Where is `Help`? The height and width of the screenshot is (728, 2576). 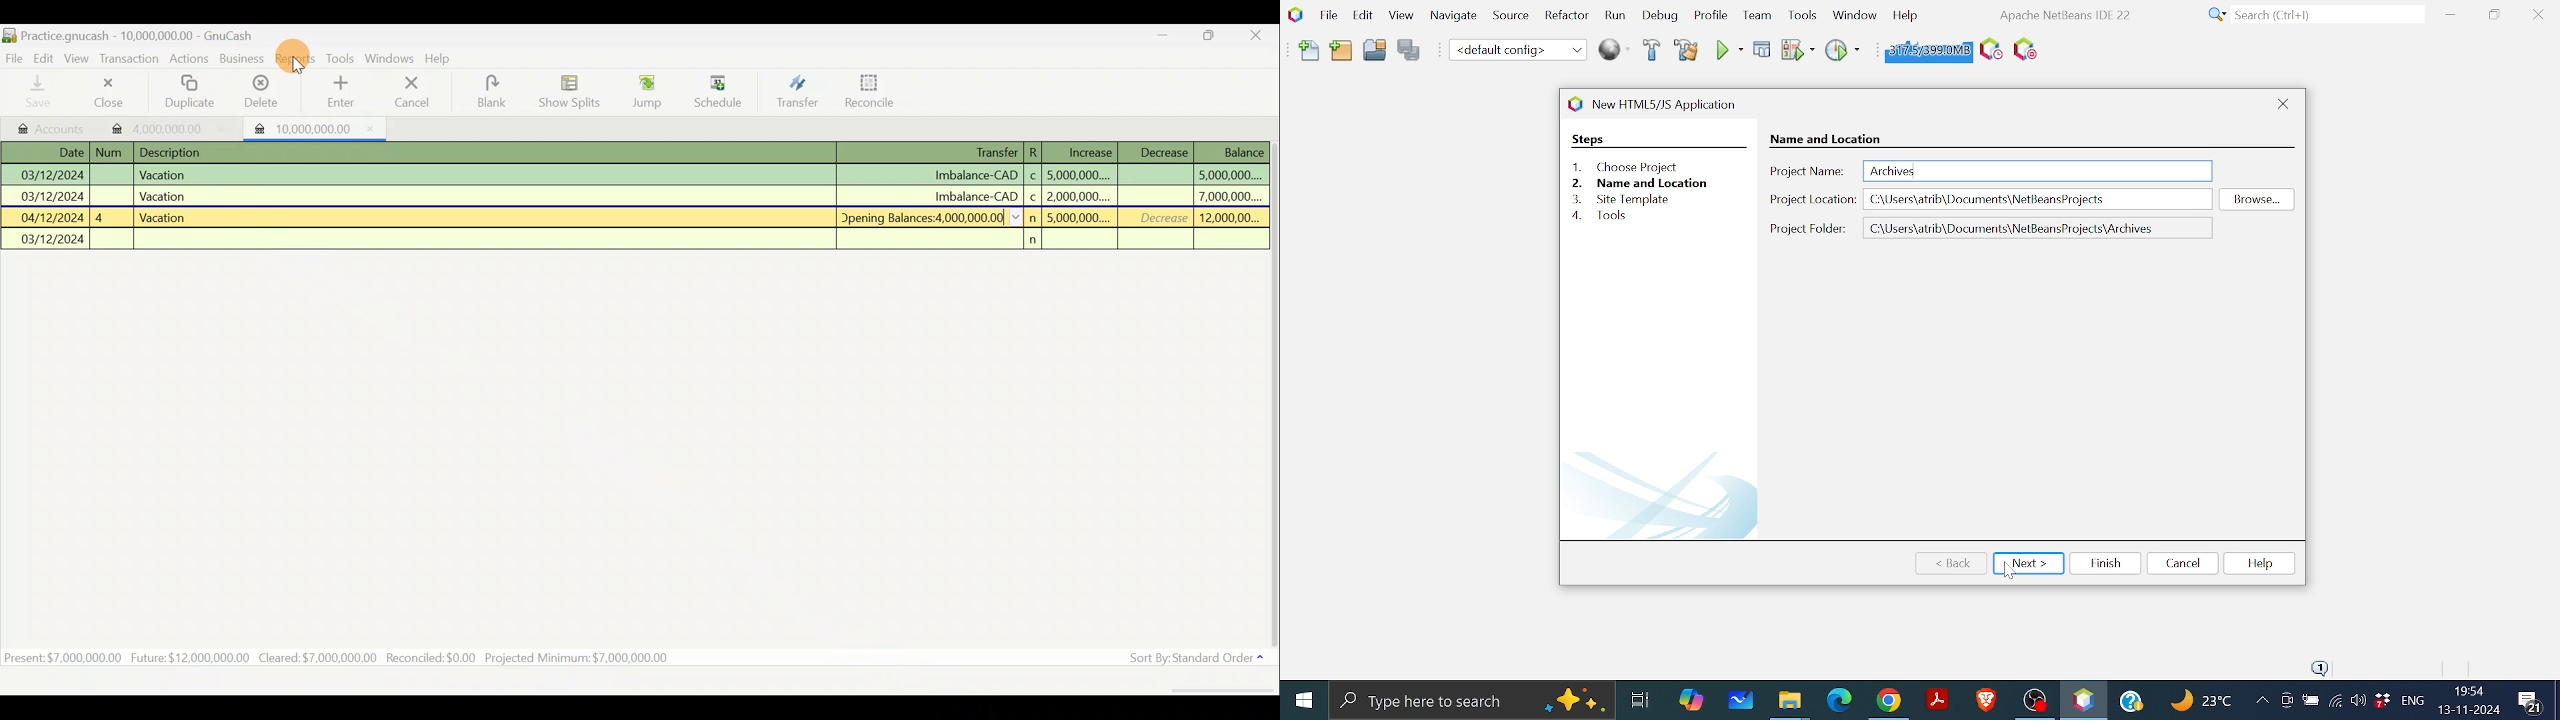
Help is located at coordinates (2134, 698).